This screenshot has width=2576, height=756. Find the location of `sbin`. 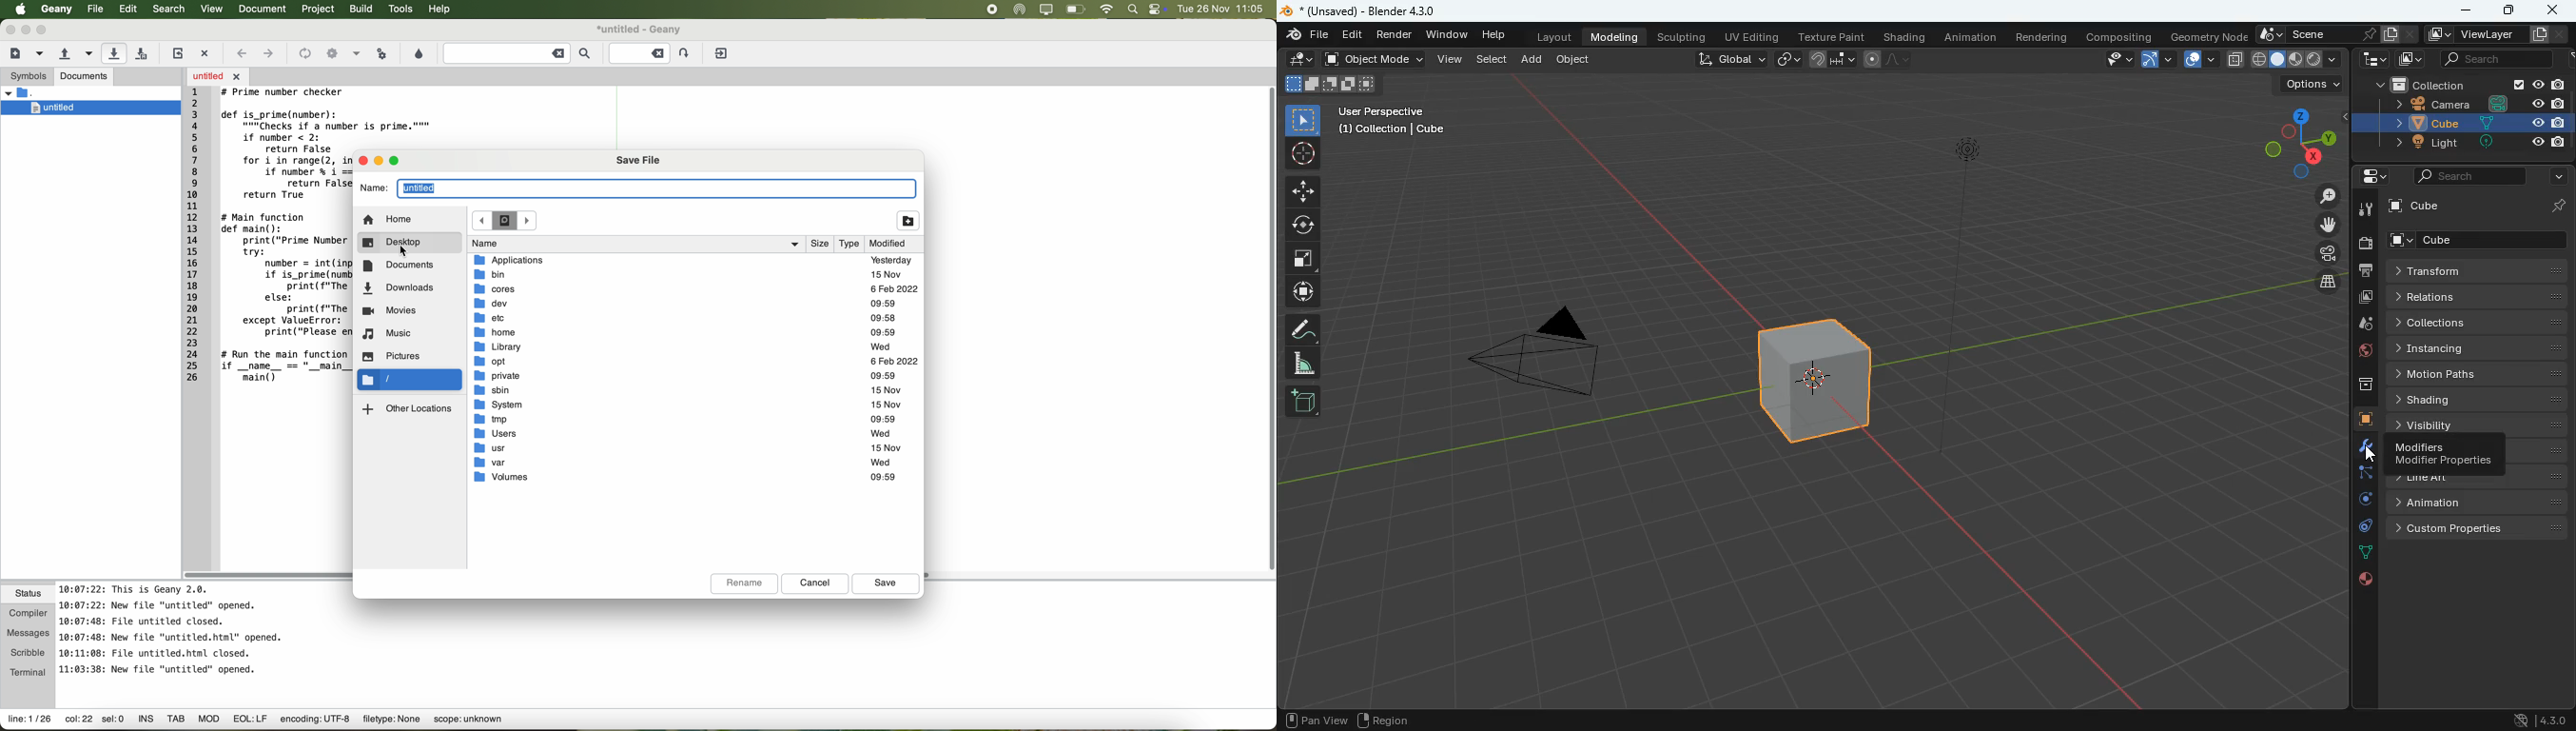

sbin is located at coordinates (689, 391).